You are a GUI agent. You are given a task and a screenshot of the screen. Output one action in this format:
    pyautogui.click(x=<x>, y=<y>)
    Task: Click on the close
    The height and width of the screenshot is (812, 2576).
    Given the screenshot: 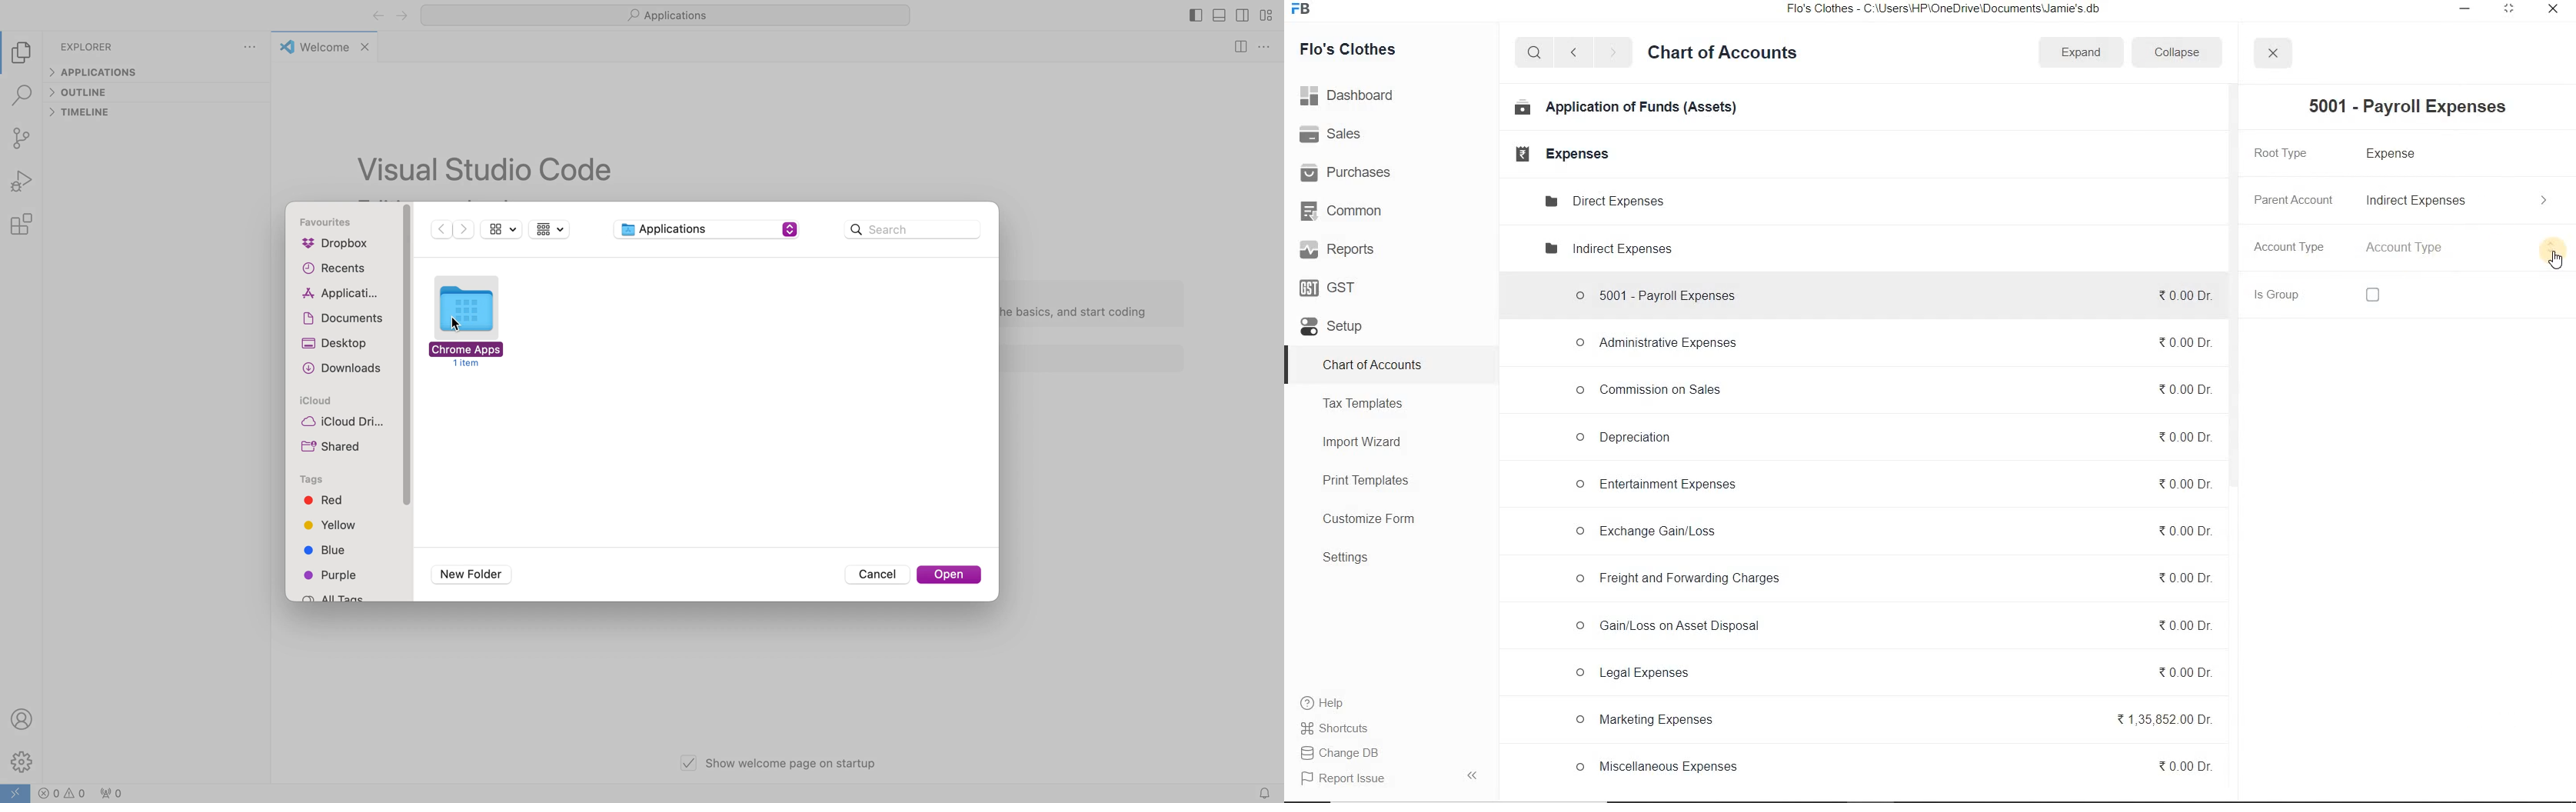 What is the action you would take?
    pyautogui.click(x=2271, y=53)
    